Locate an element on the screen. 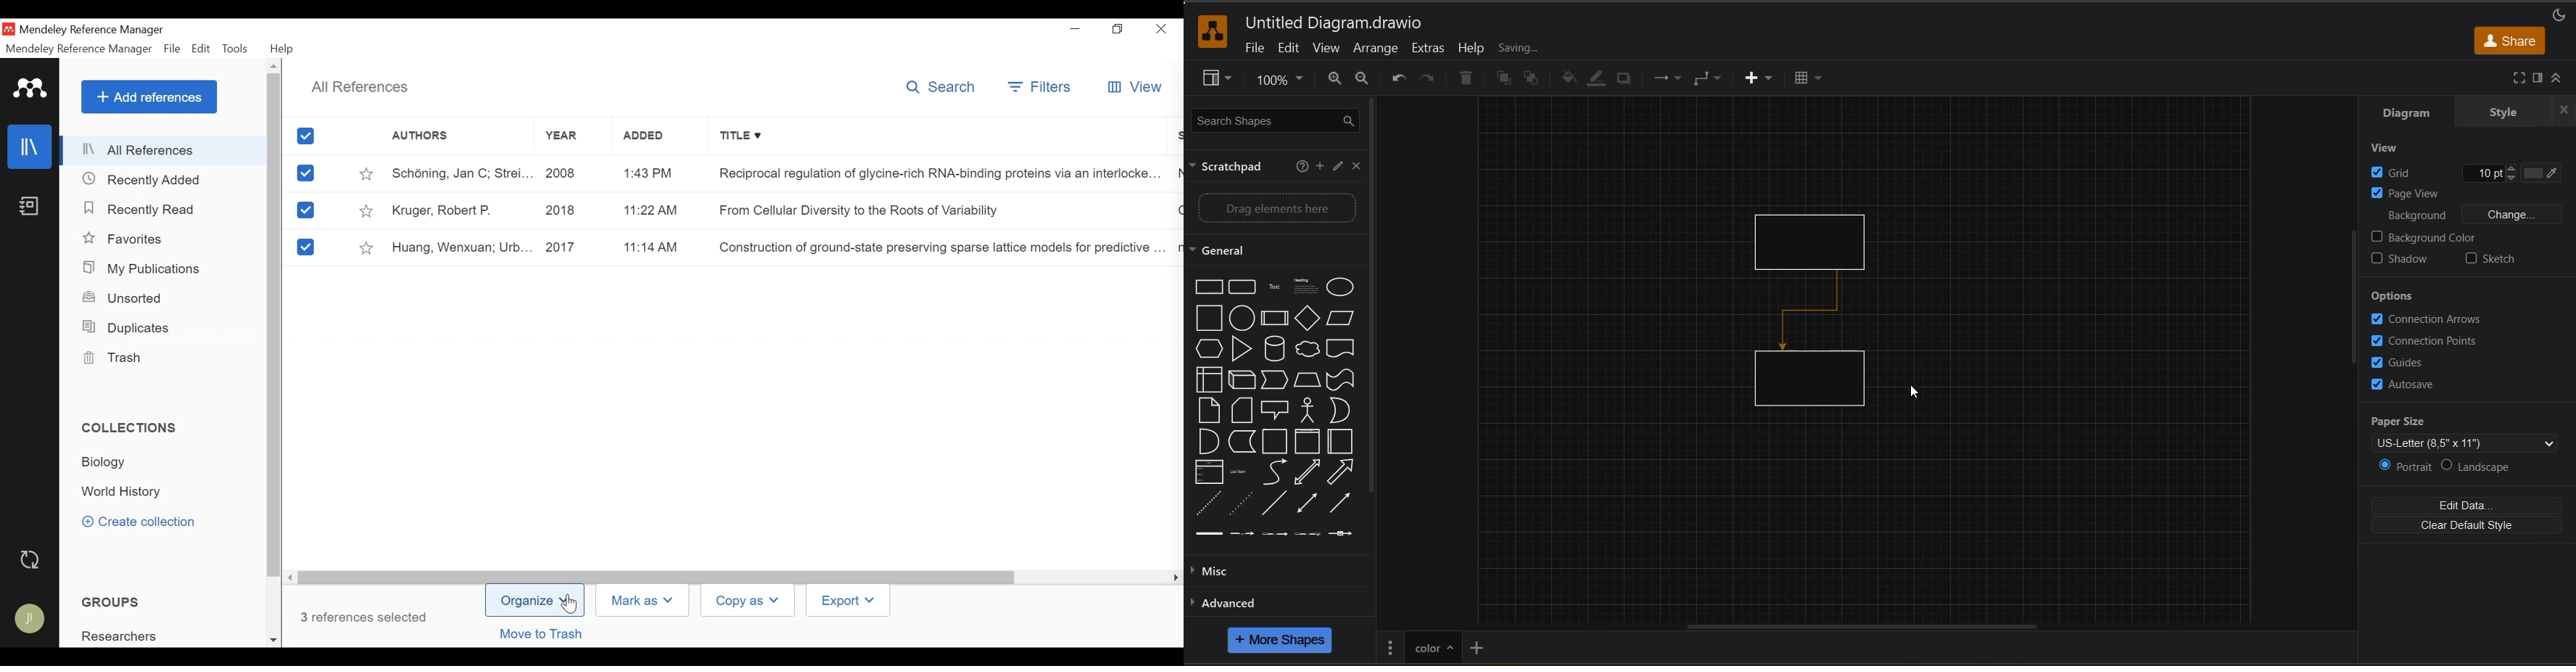 The width and height of the screenshot is (2576, 672). drag elements here is located at coordinates (1281, 208).